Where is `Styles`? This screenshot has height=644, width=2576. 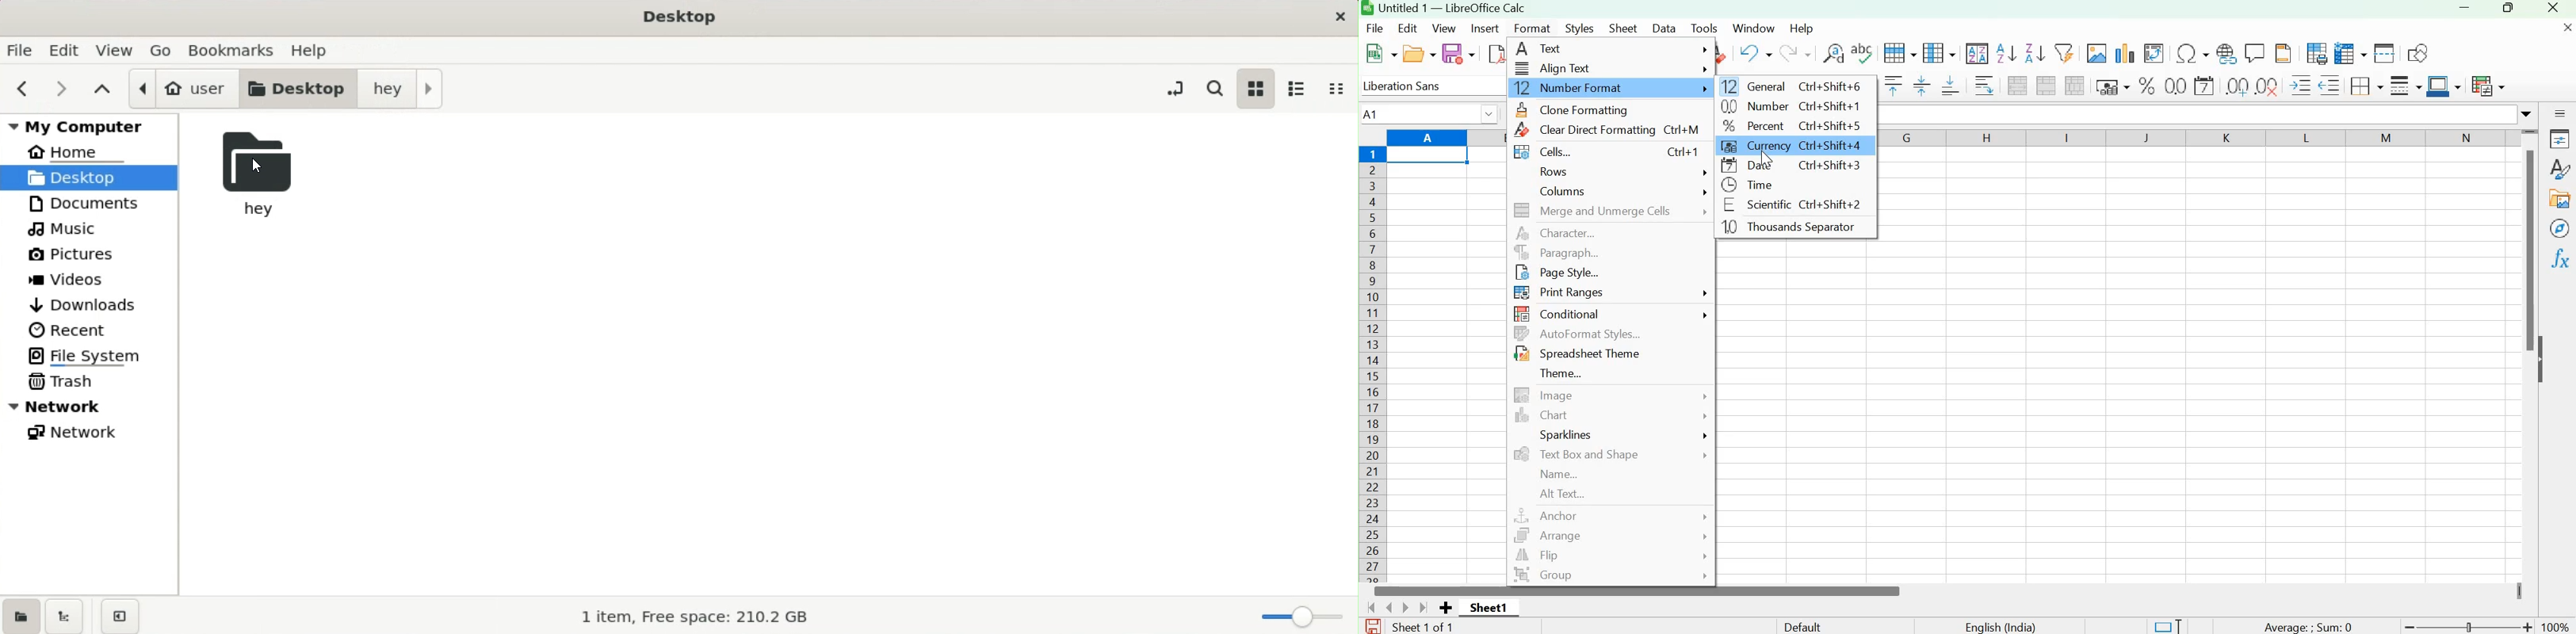
Styles is located at coordinates (2560, 169).